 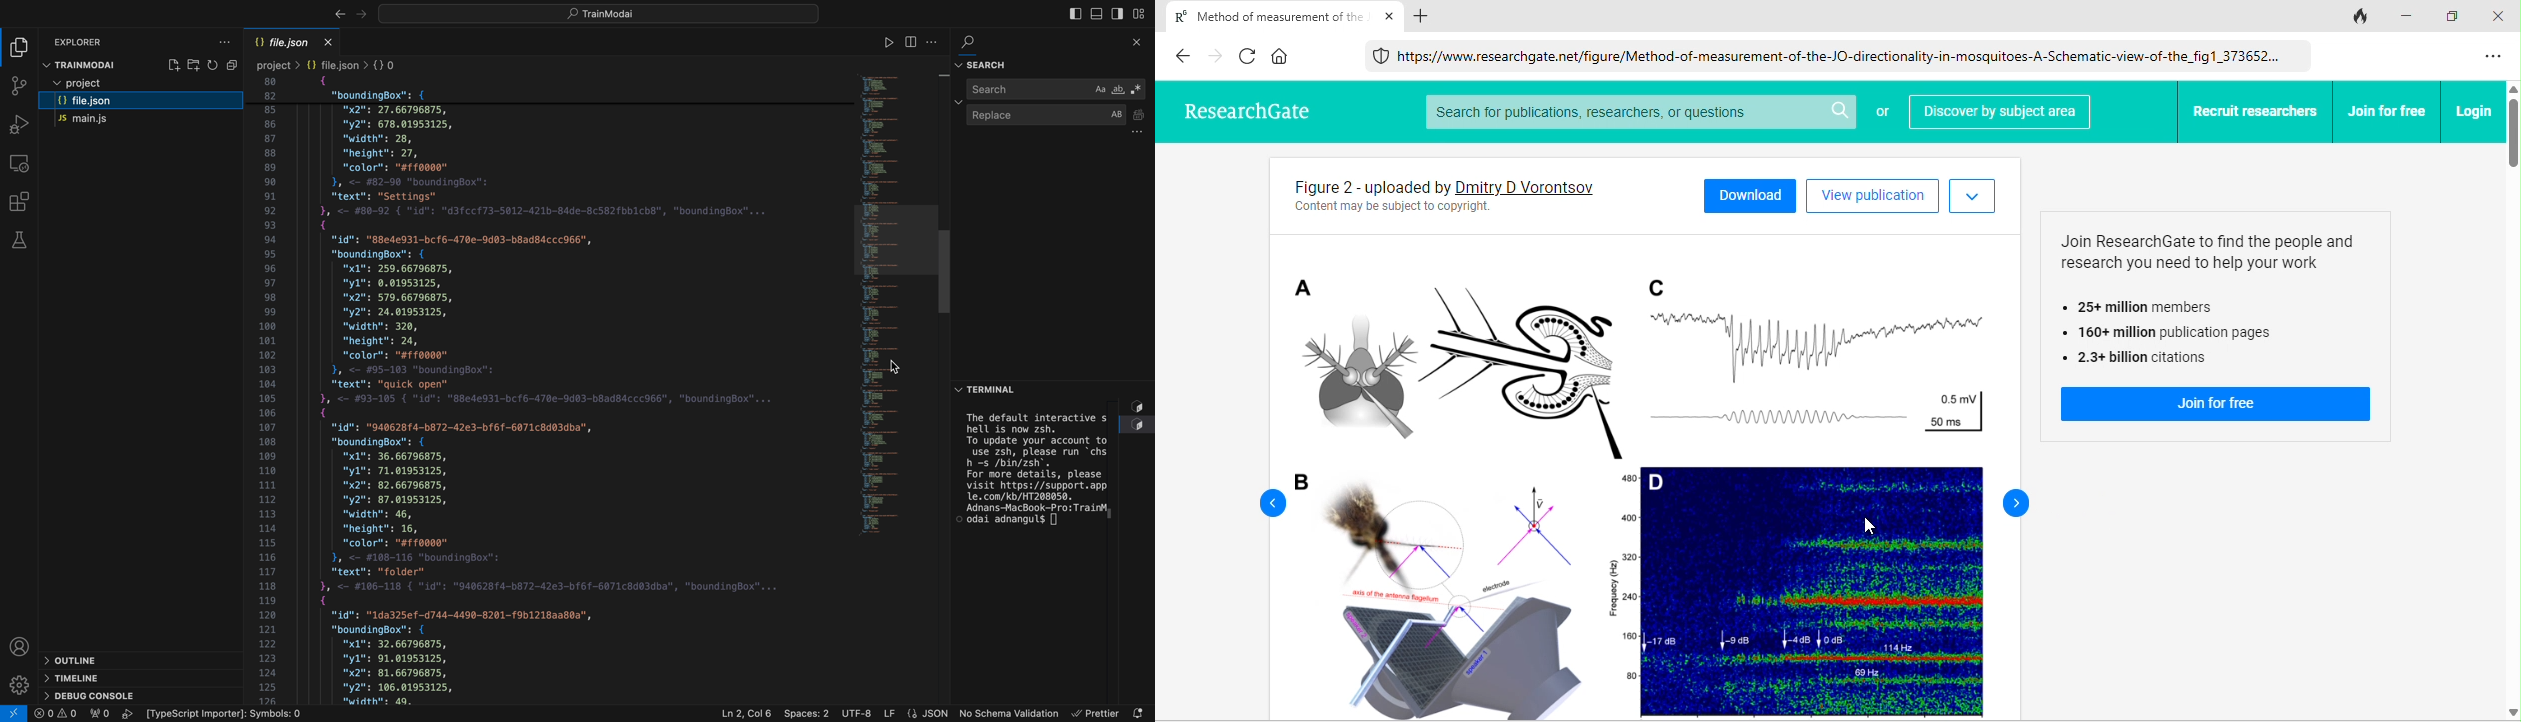 What do you see at coordinates (234, 64) in the screenshot?
I see `` at bounding box center [234, 64].